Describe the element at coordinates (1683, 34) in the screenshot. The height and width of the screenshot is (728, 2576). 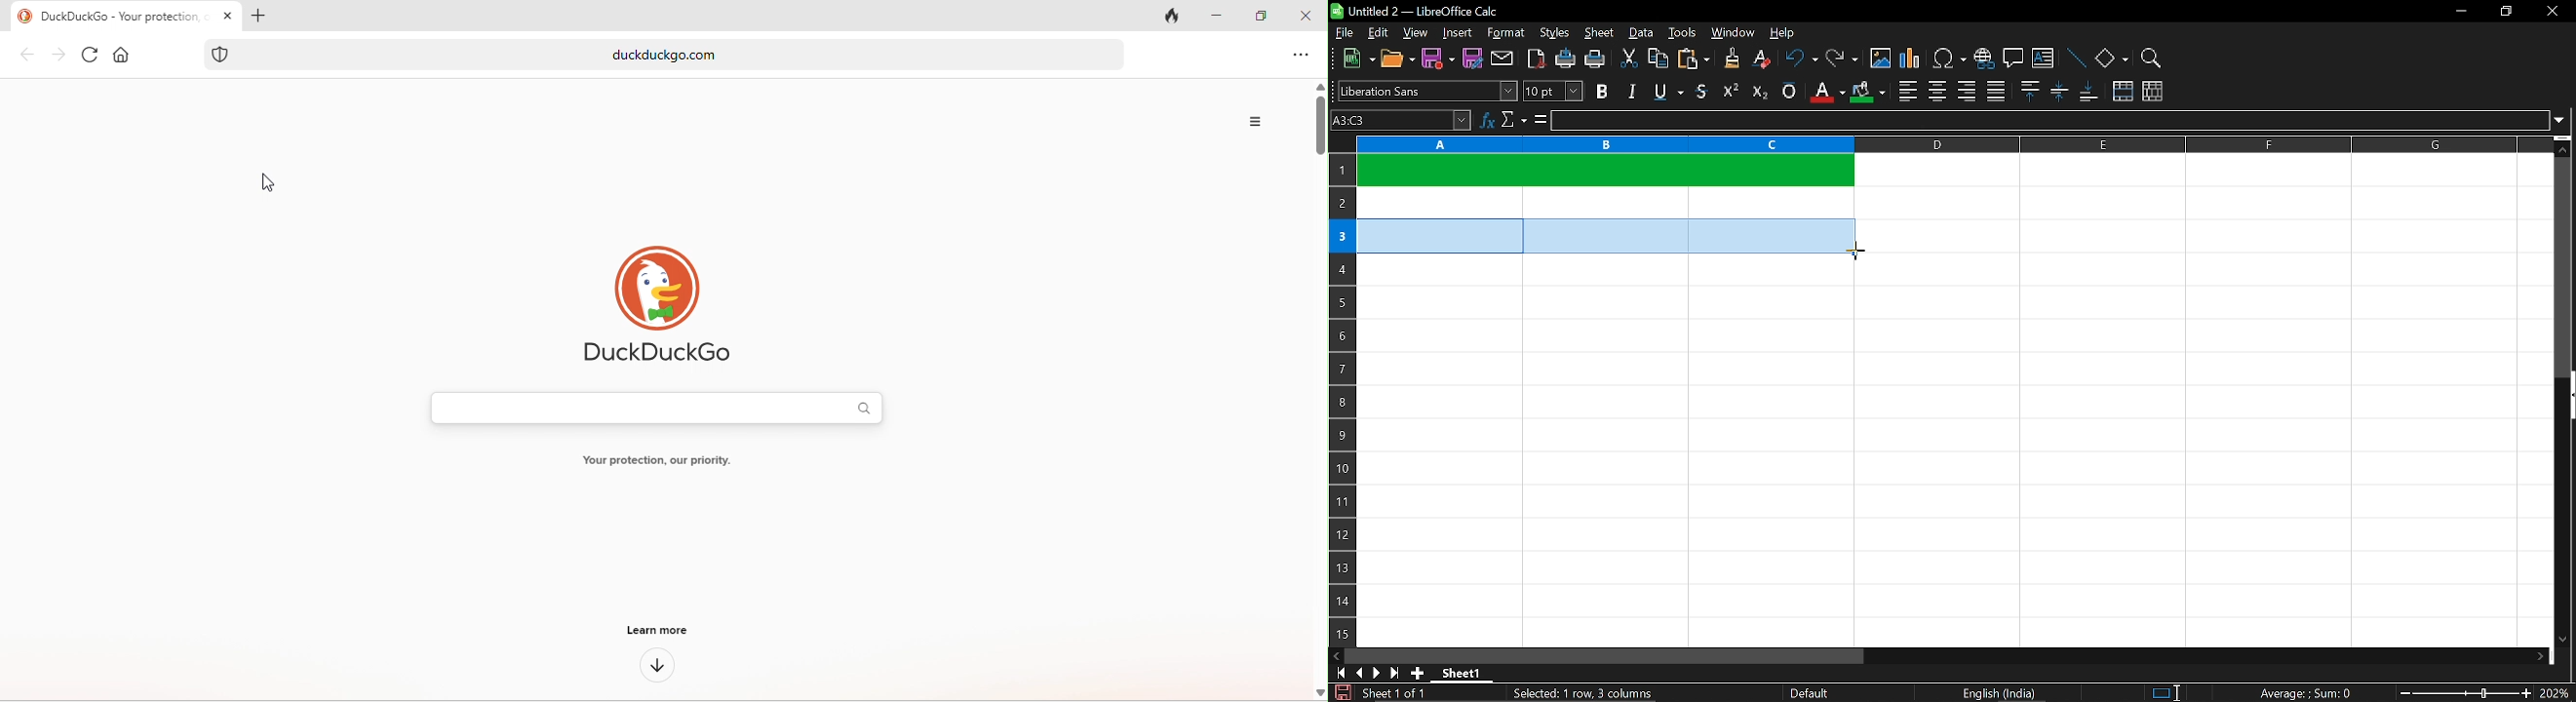
I see `tools` at that location.